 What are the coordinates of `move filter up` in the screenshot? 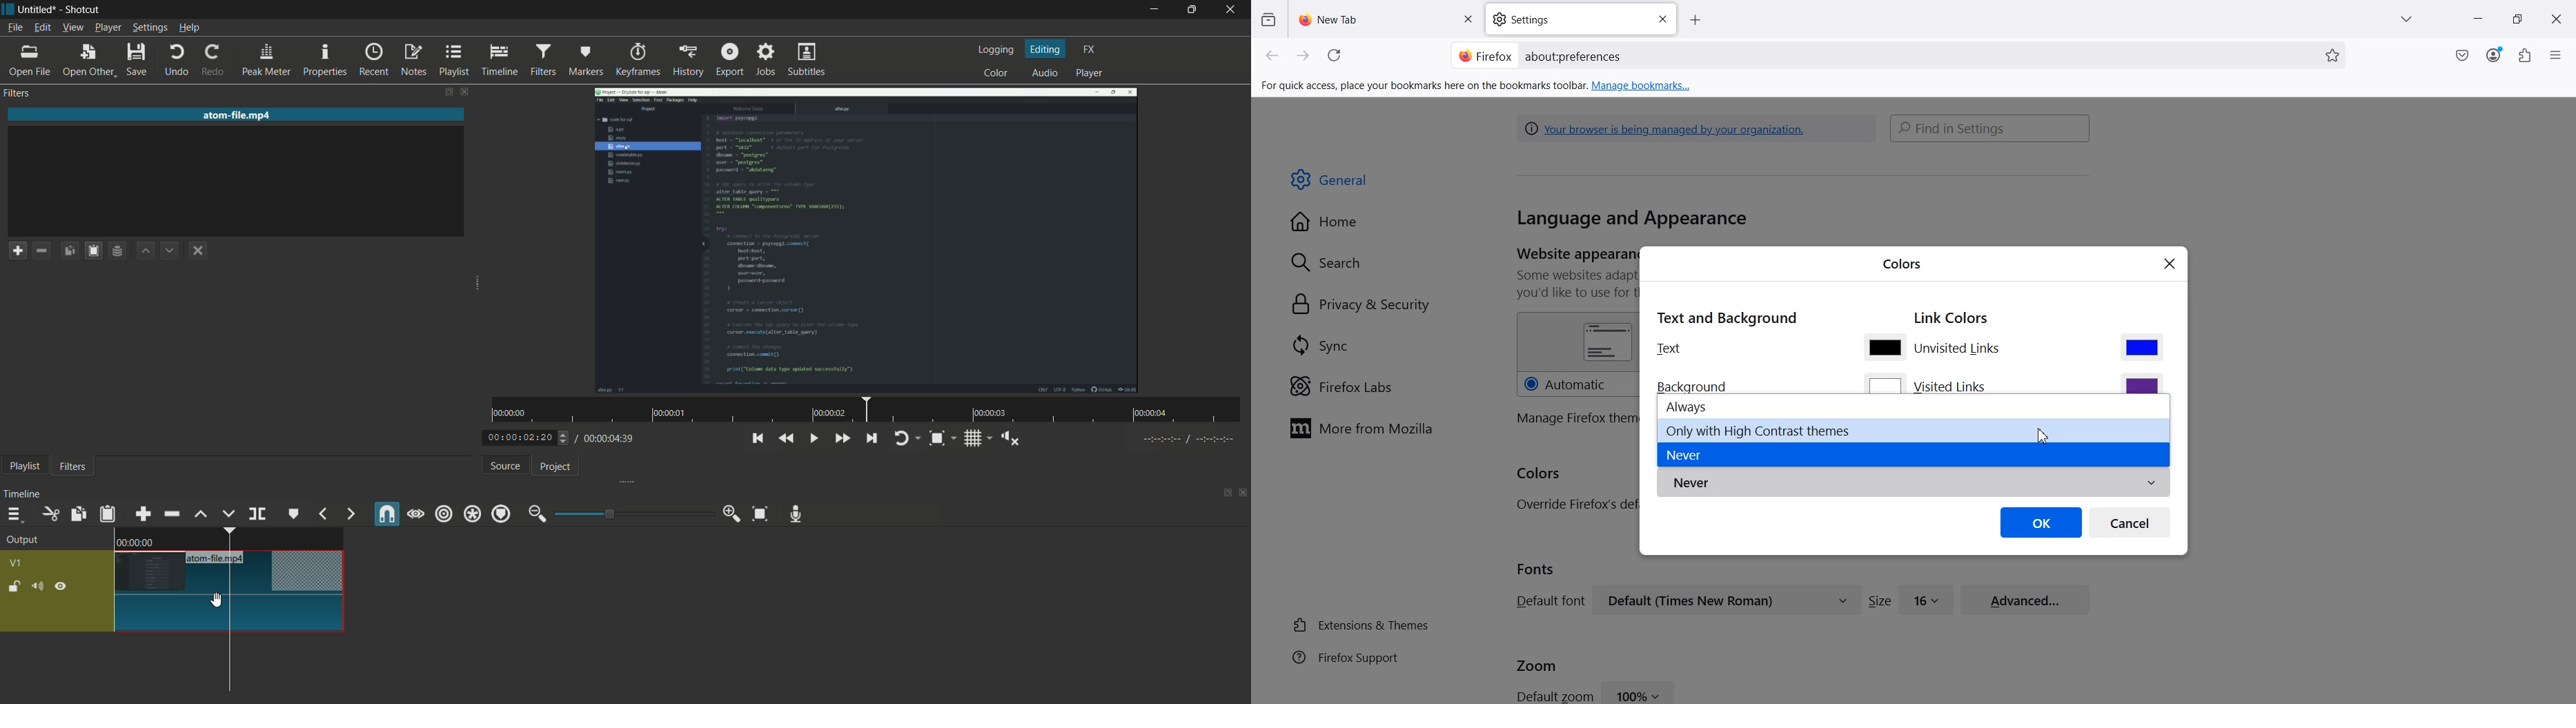 It's located at (143, 252).